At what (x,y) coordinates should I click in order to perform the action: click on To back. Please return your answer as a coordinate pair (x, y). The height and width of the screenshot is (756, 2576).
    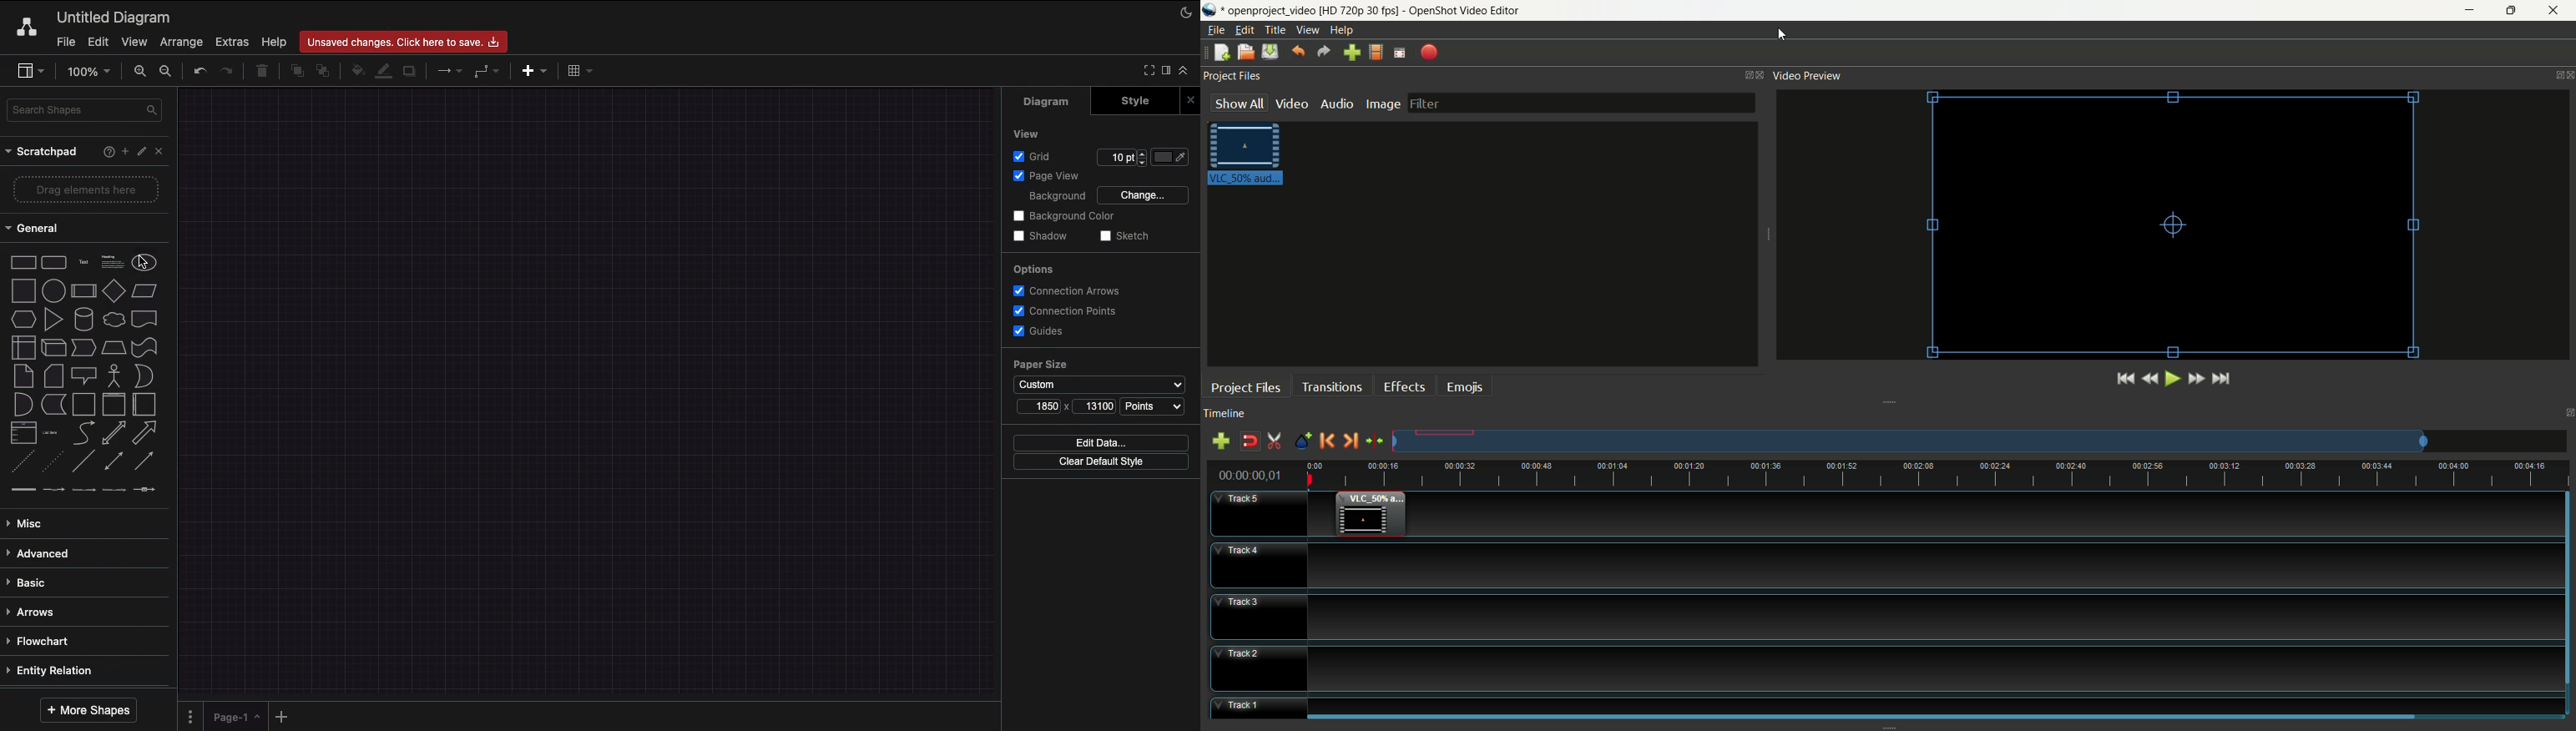
    Looking at the image, I should click on (326, 70).